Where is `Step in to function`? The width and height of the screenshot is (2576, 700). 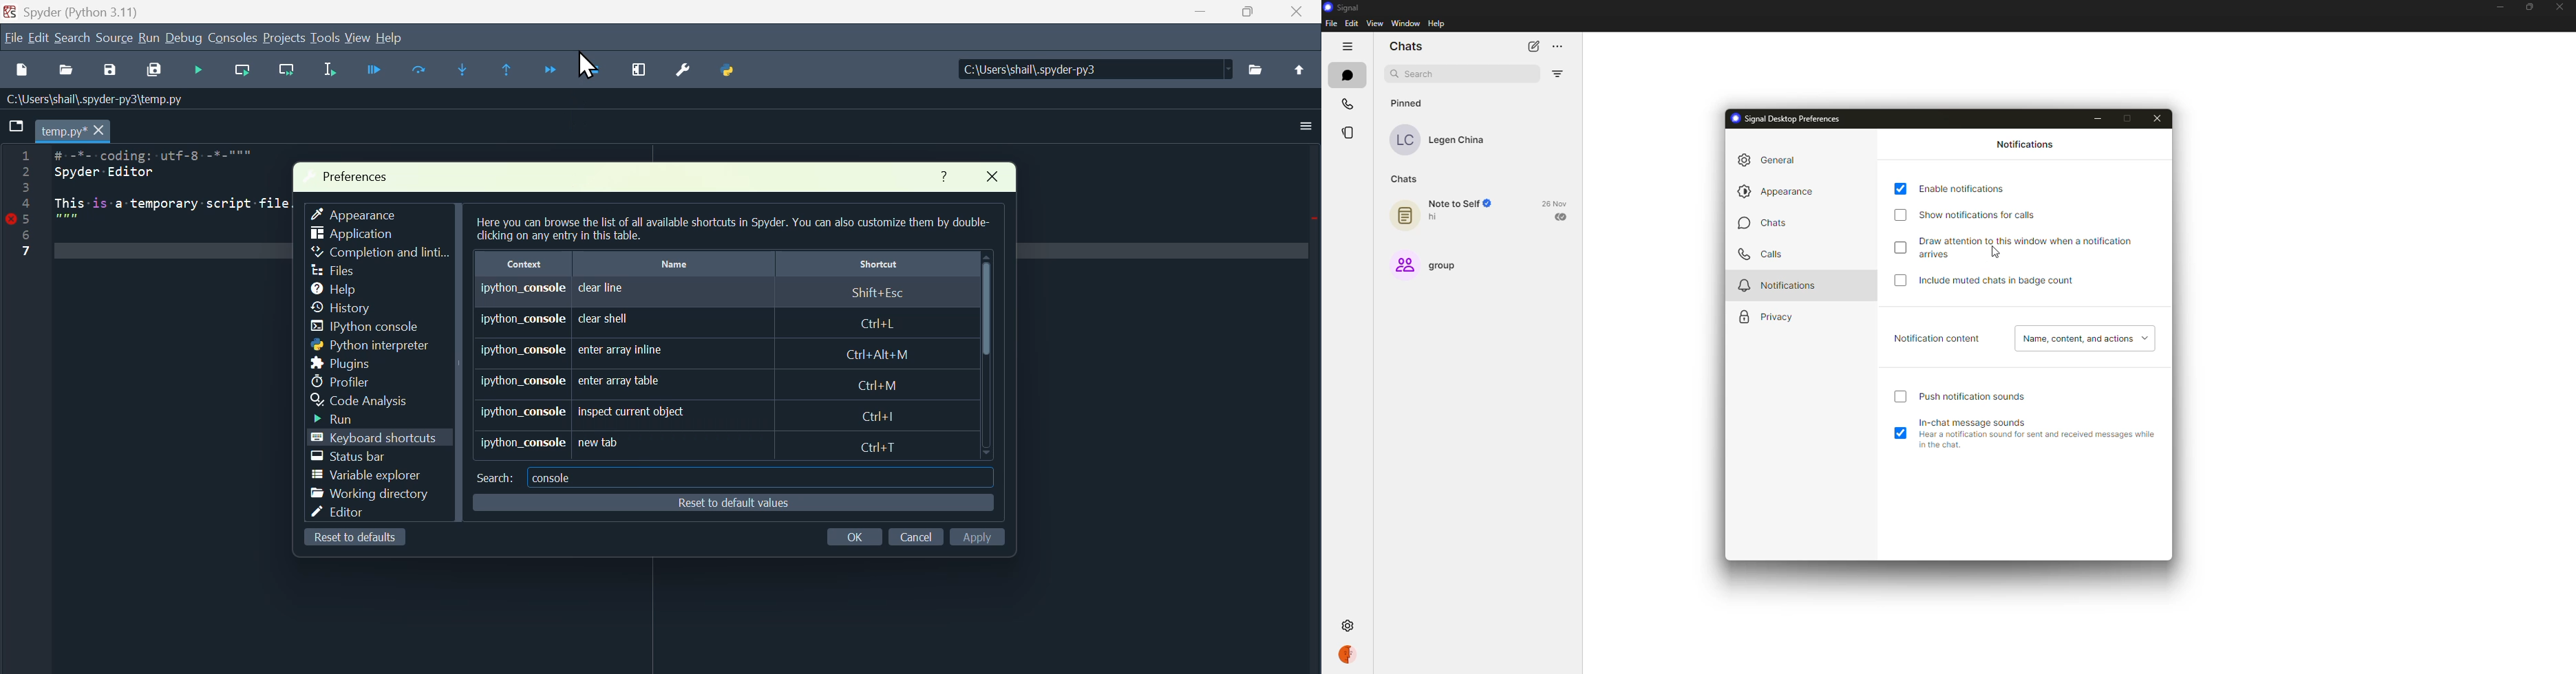 Step in to function is located at coordinates (472, 69).